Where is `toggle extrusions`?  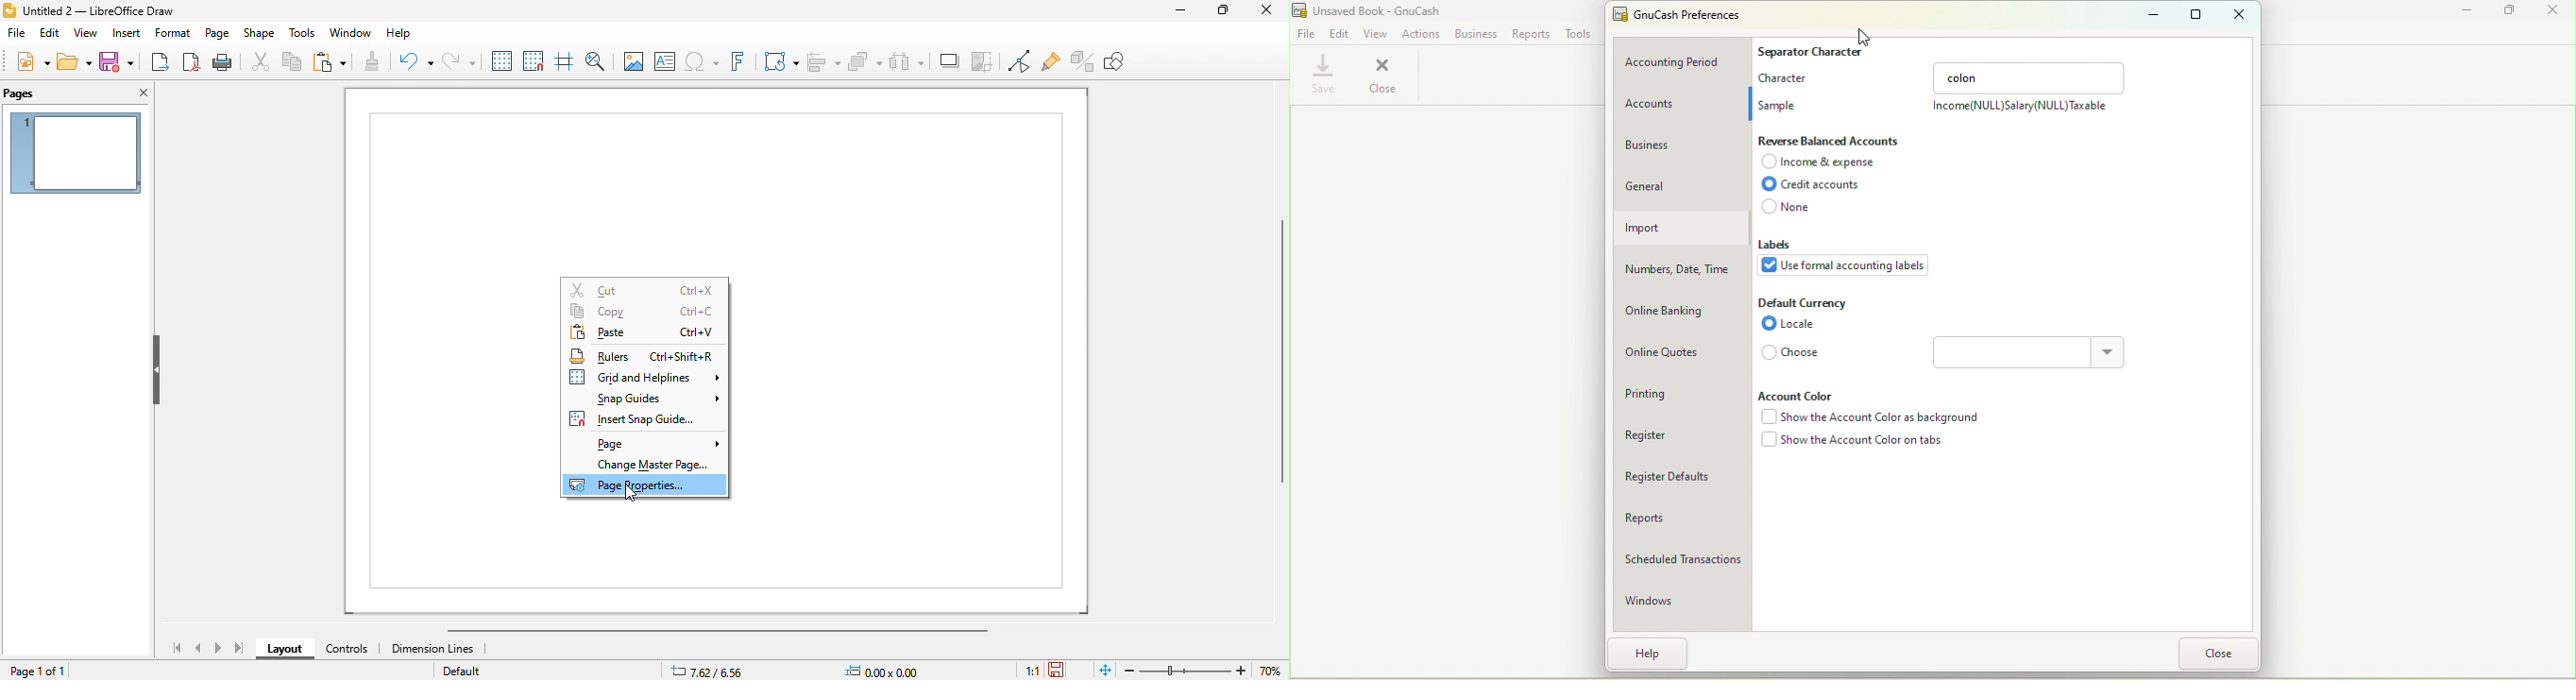
toggle extrusions is located at coordinates (1083, 61).